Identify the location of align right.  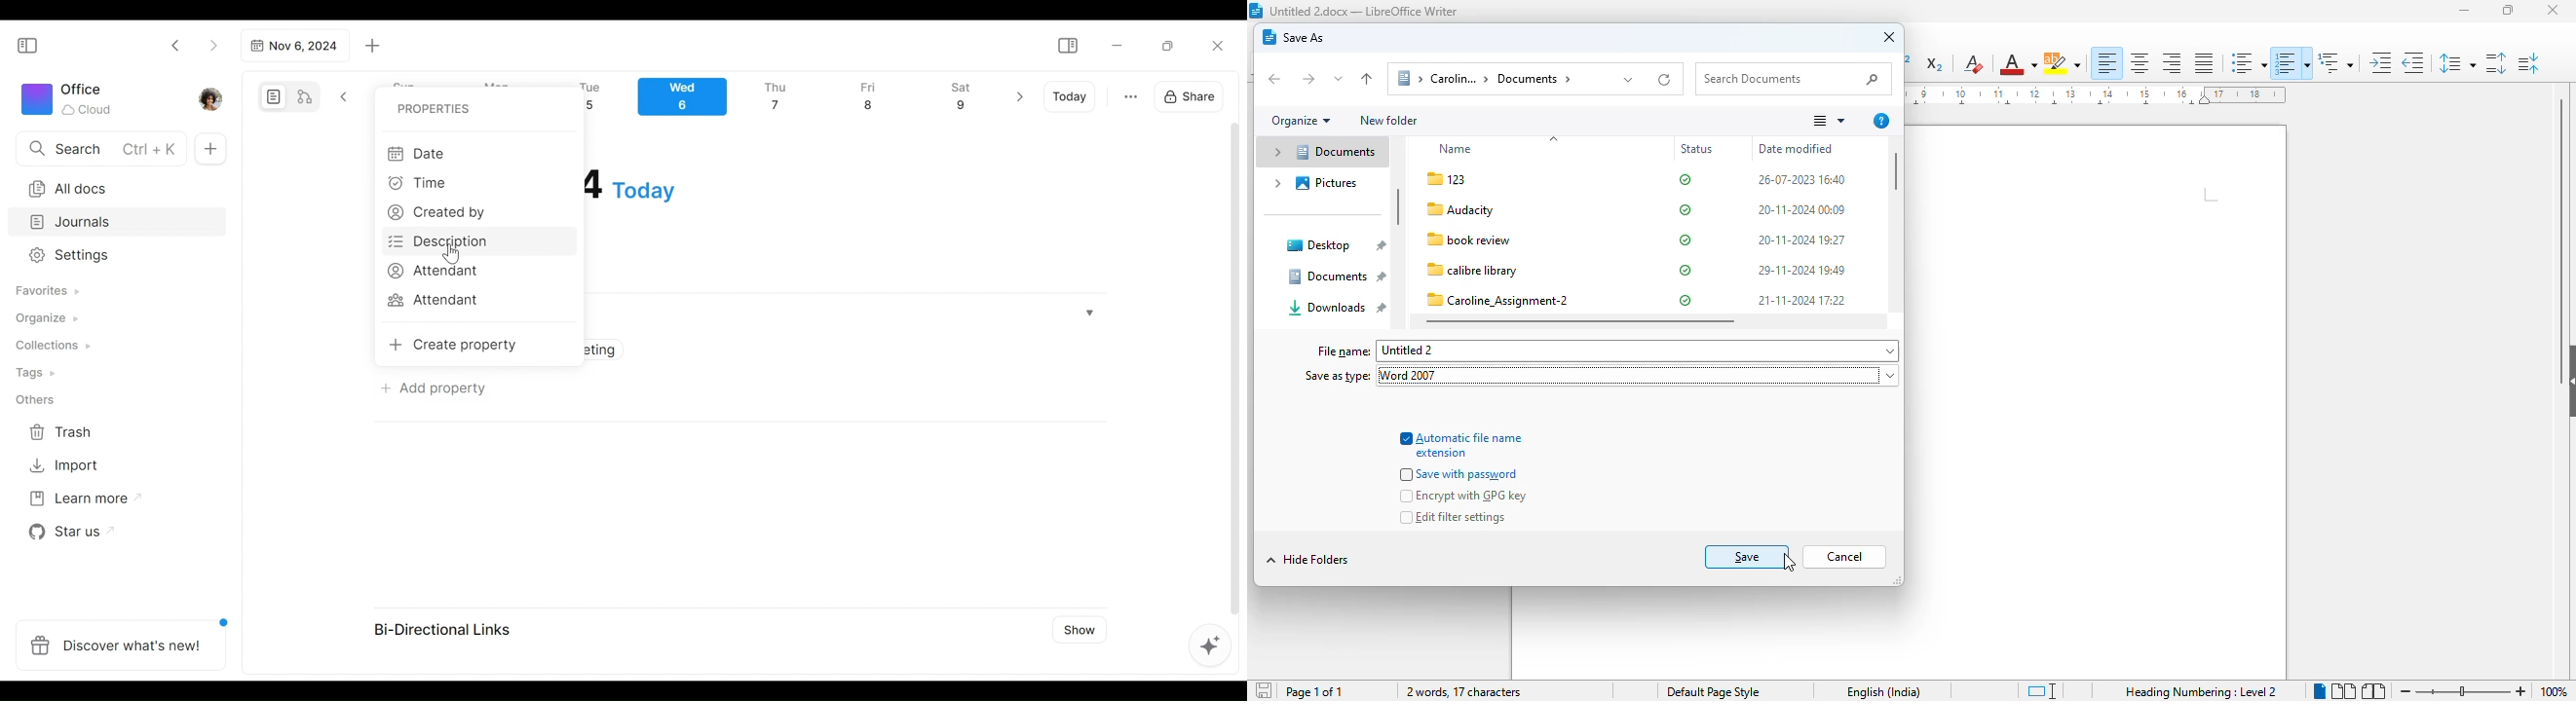
(2171, 63).